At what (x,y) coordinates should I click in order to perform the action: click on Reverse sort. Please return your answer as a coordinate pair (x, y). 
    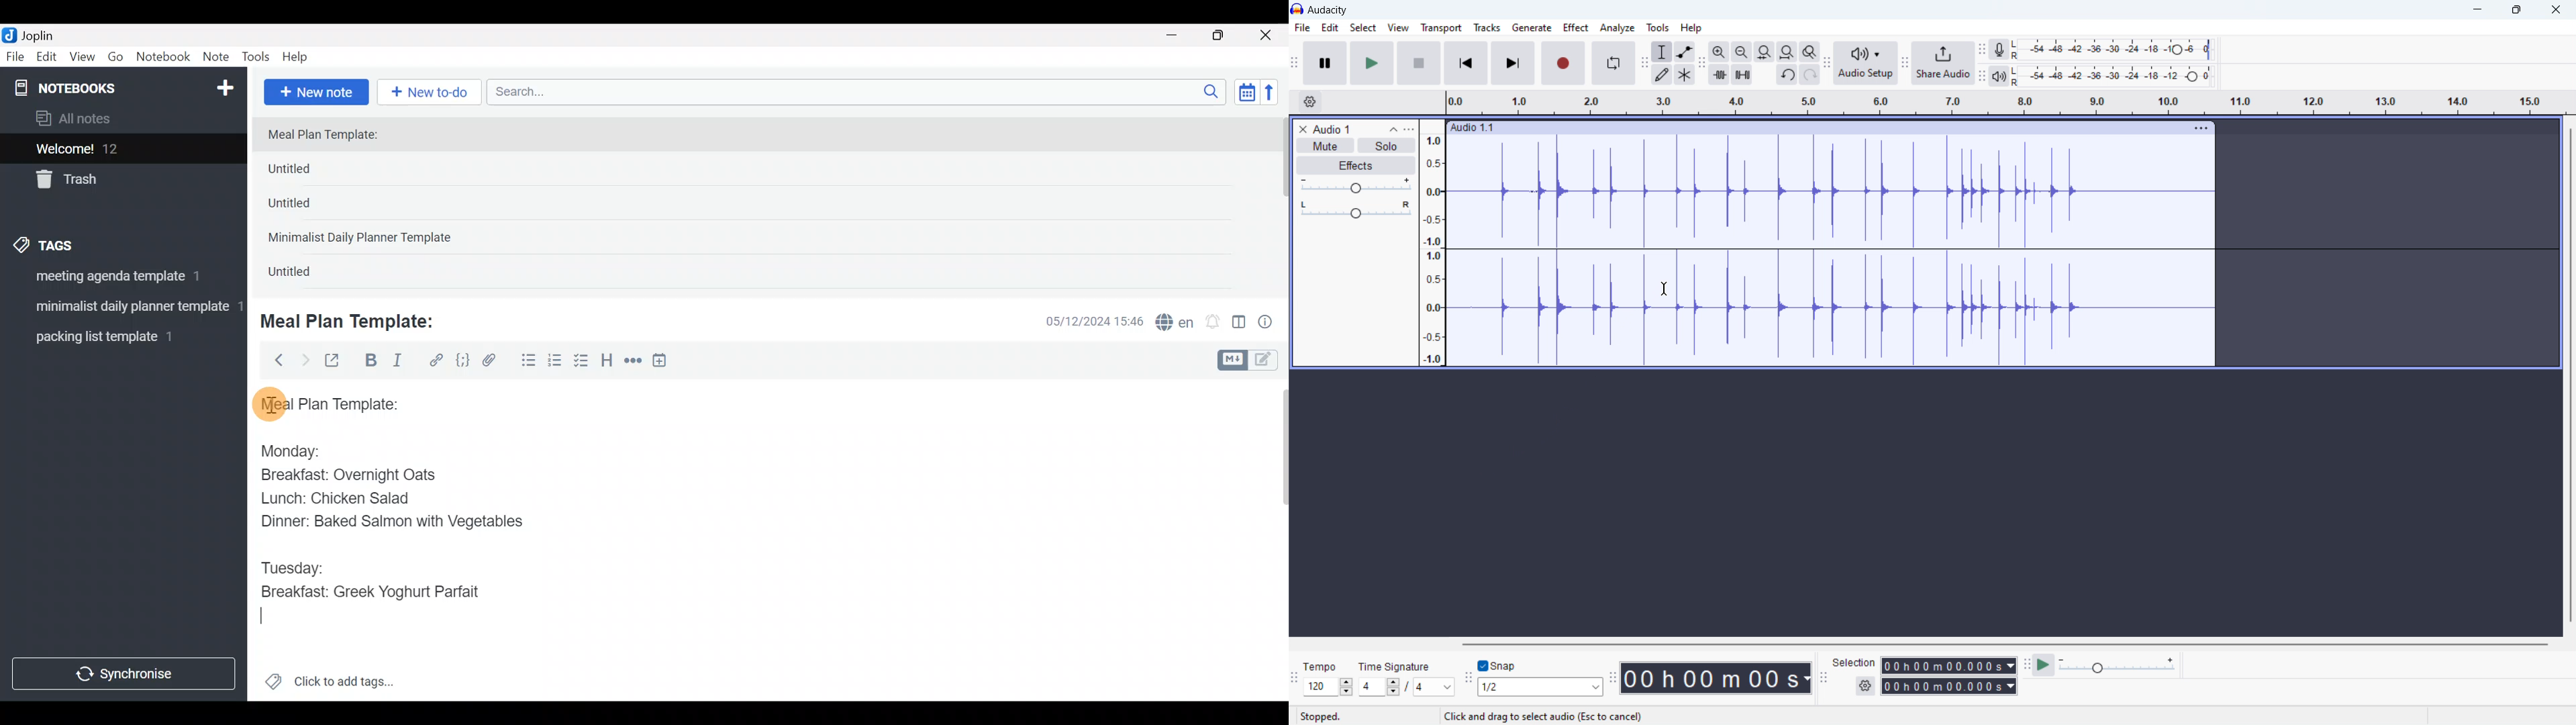
    Looking at the image, I should click on (1276, 96).